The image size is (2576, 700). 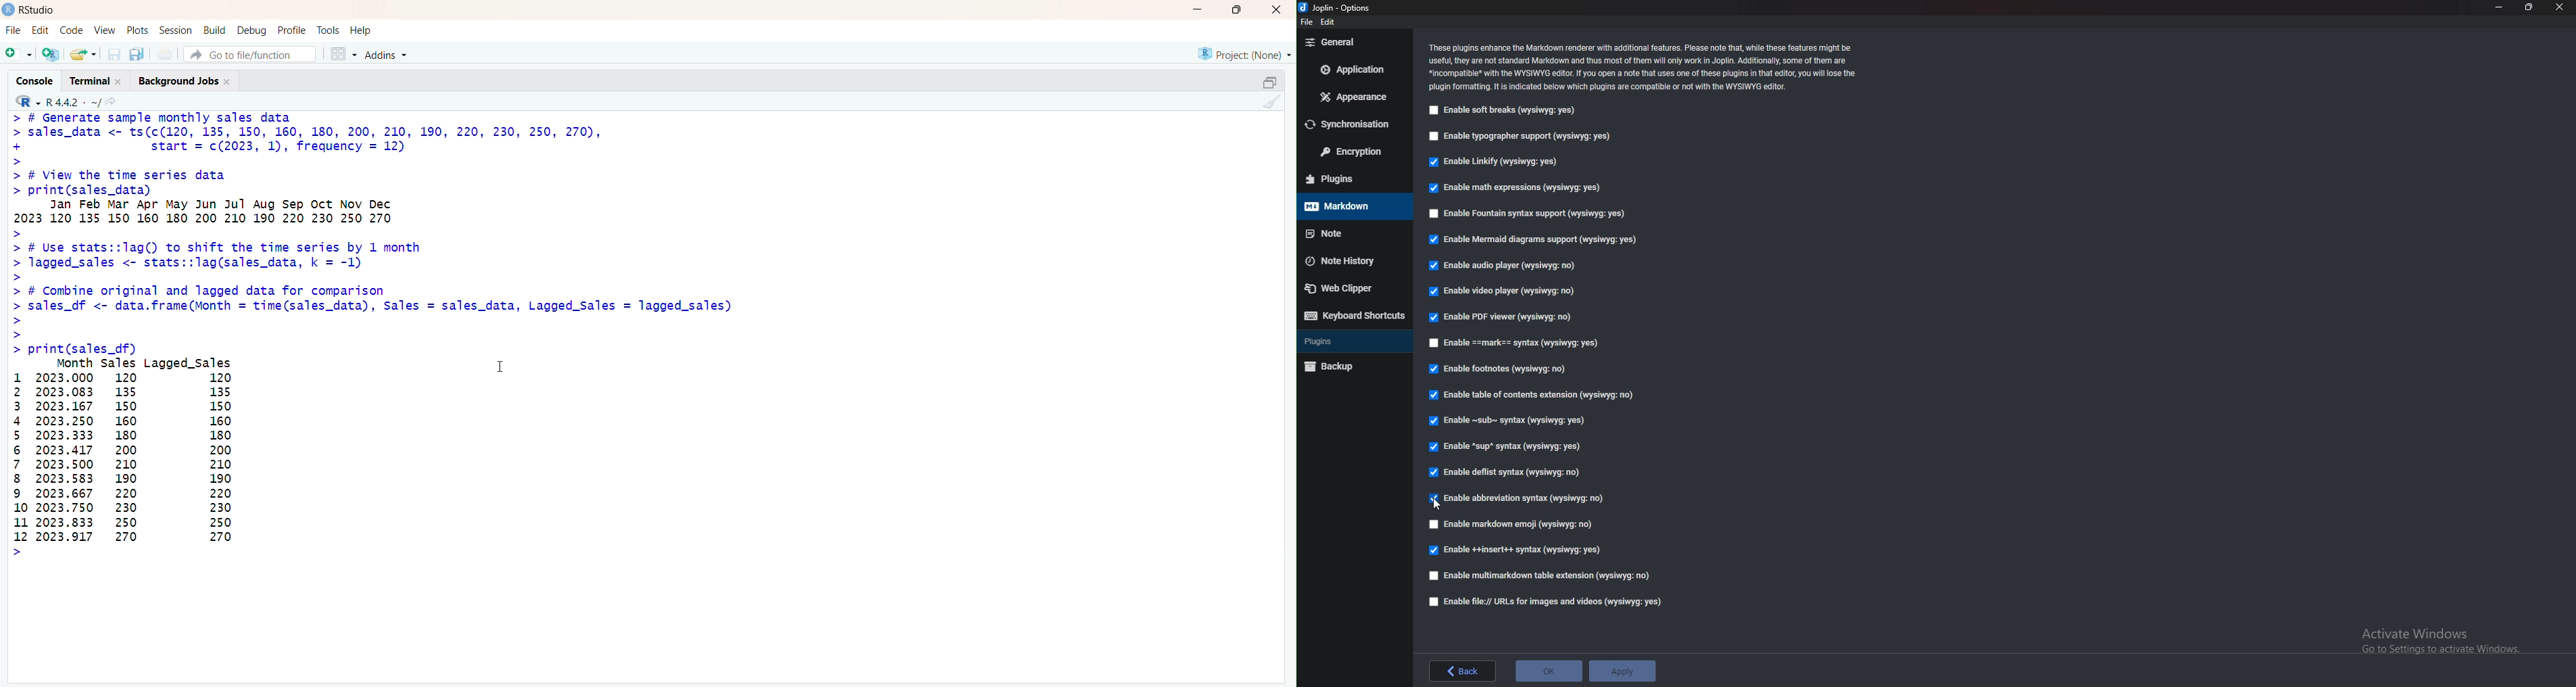 What do you see at coordinates (329, 29) in the screenshot?
I see `track` at bounding box center [329, 29].